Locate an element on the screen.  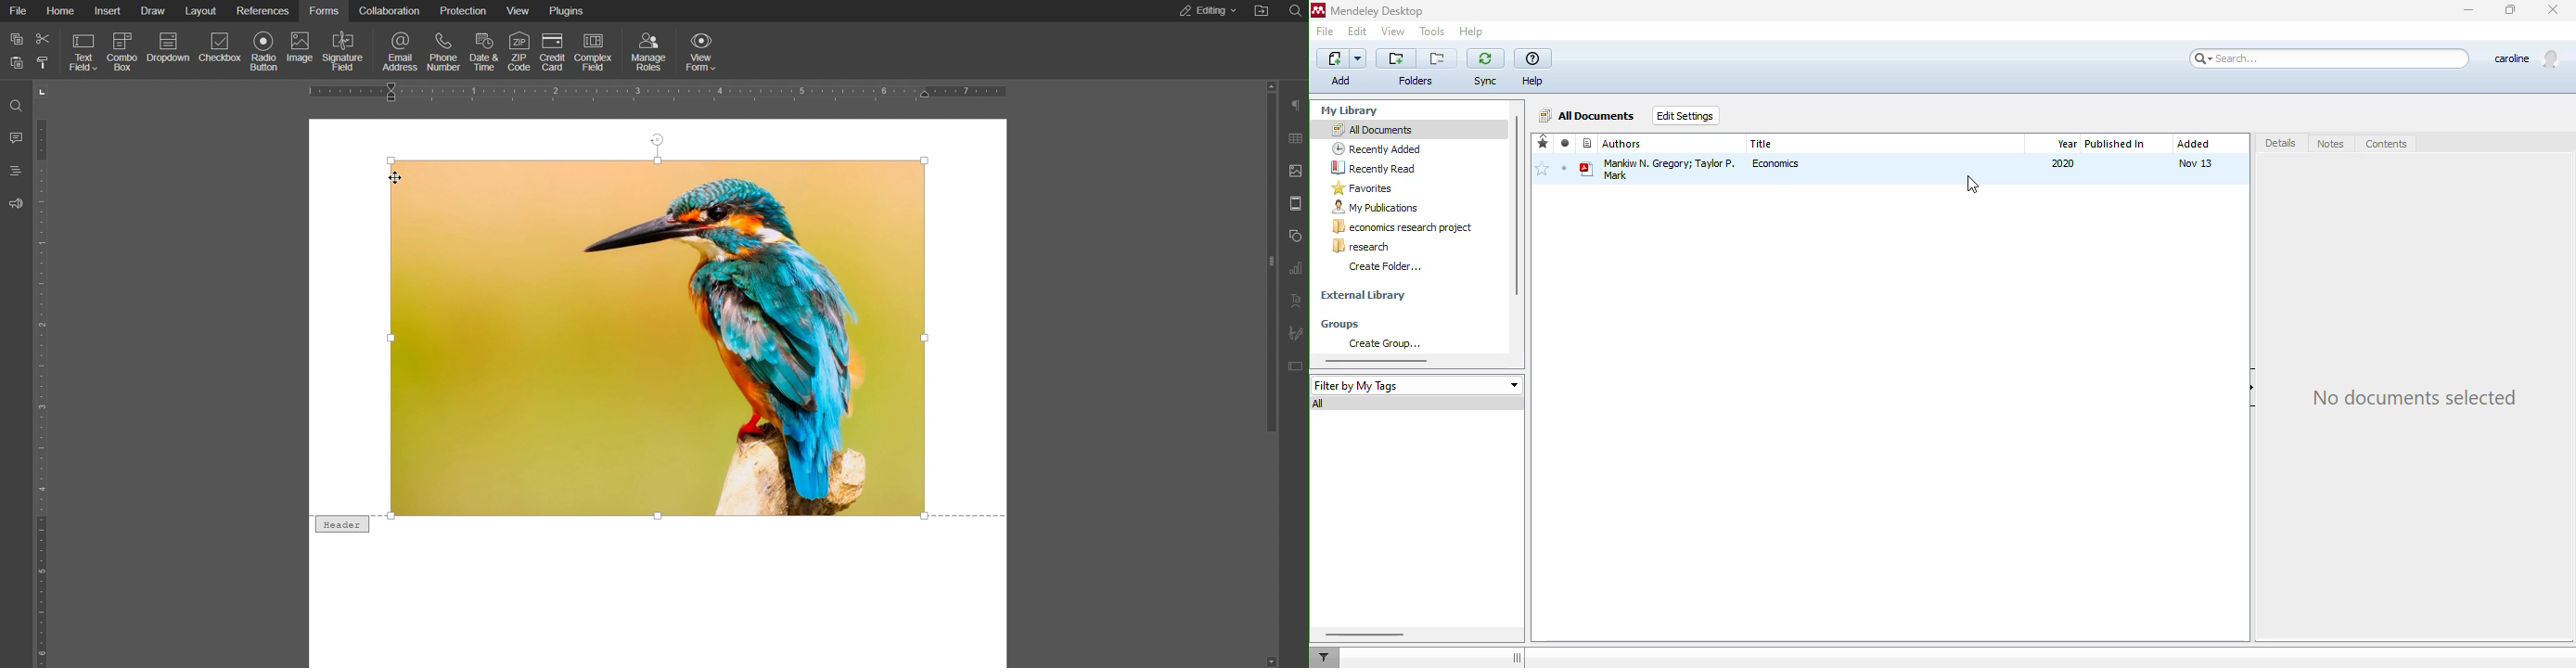
no document selected is located at coordinates (2416, 397).